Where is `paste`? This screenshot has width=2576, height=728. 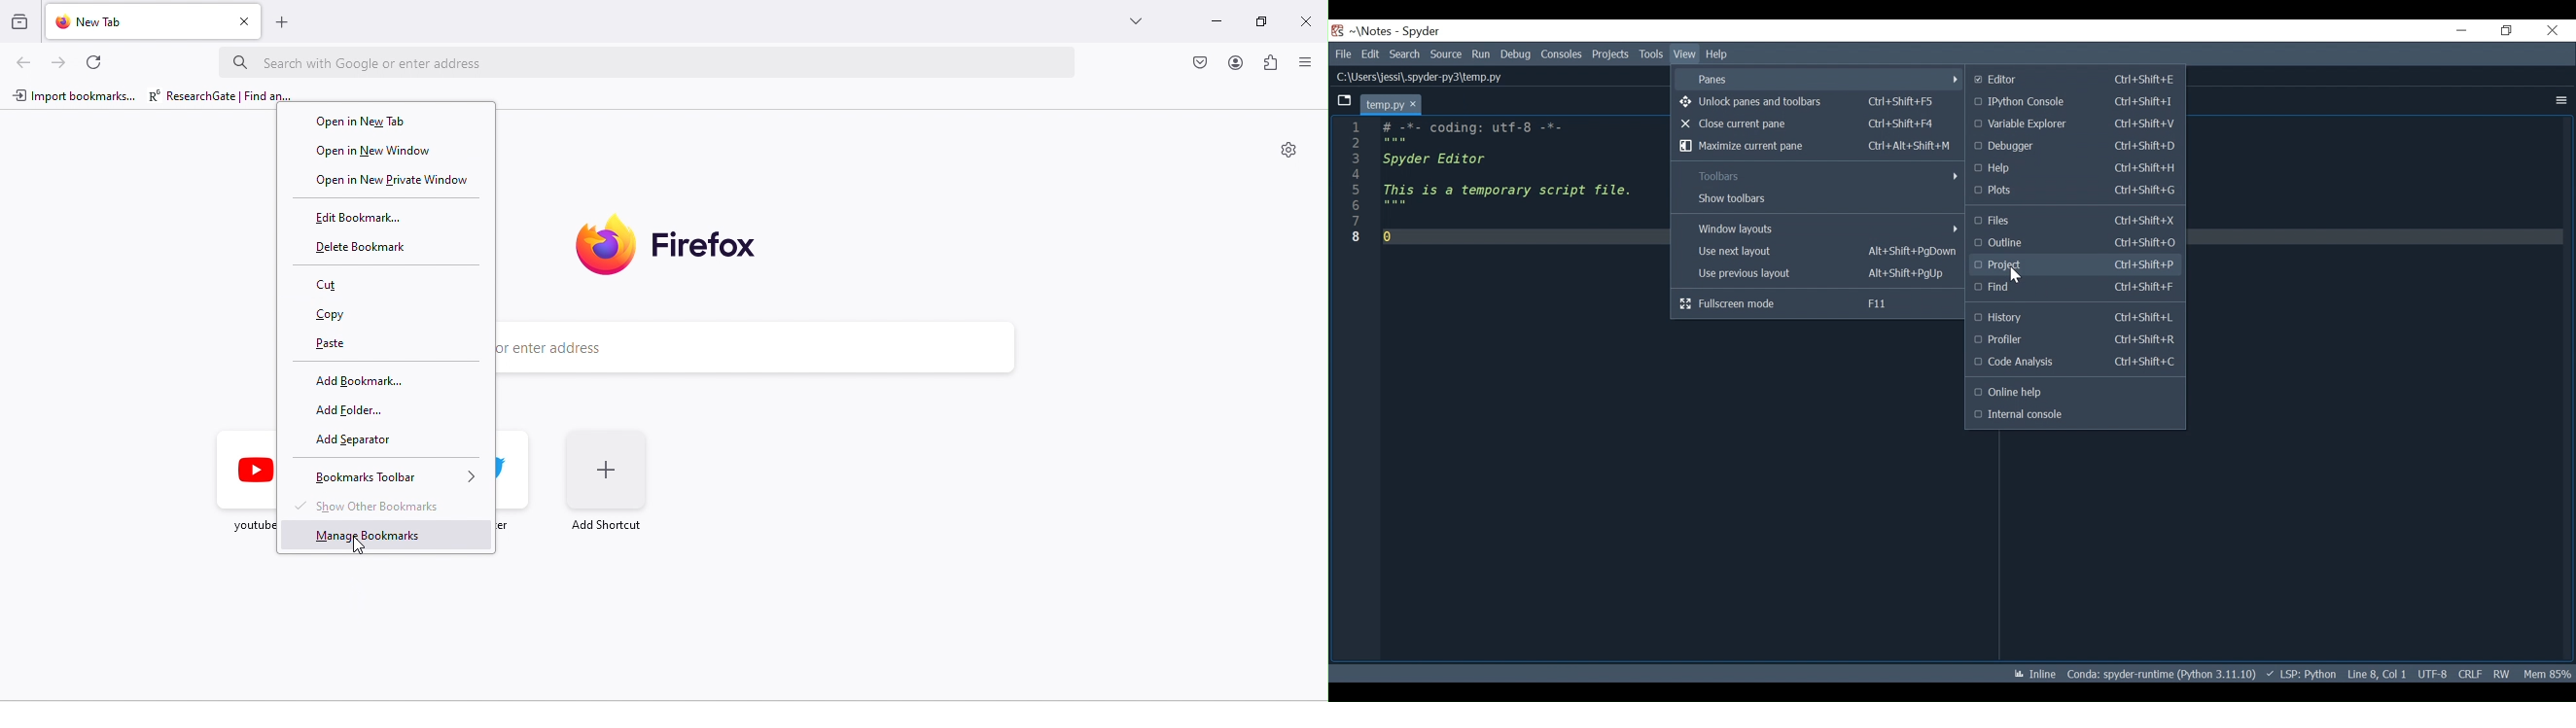
paste is located at coordinates (334, 344).